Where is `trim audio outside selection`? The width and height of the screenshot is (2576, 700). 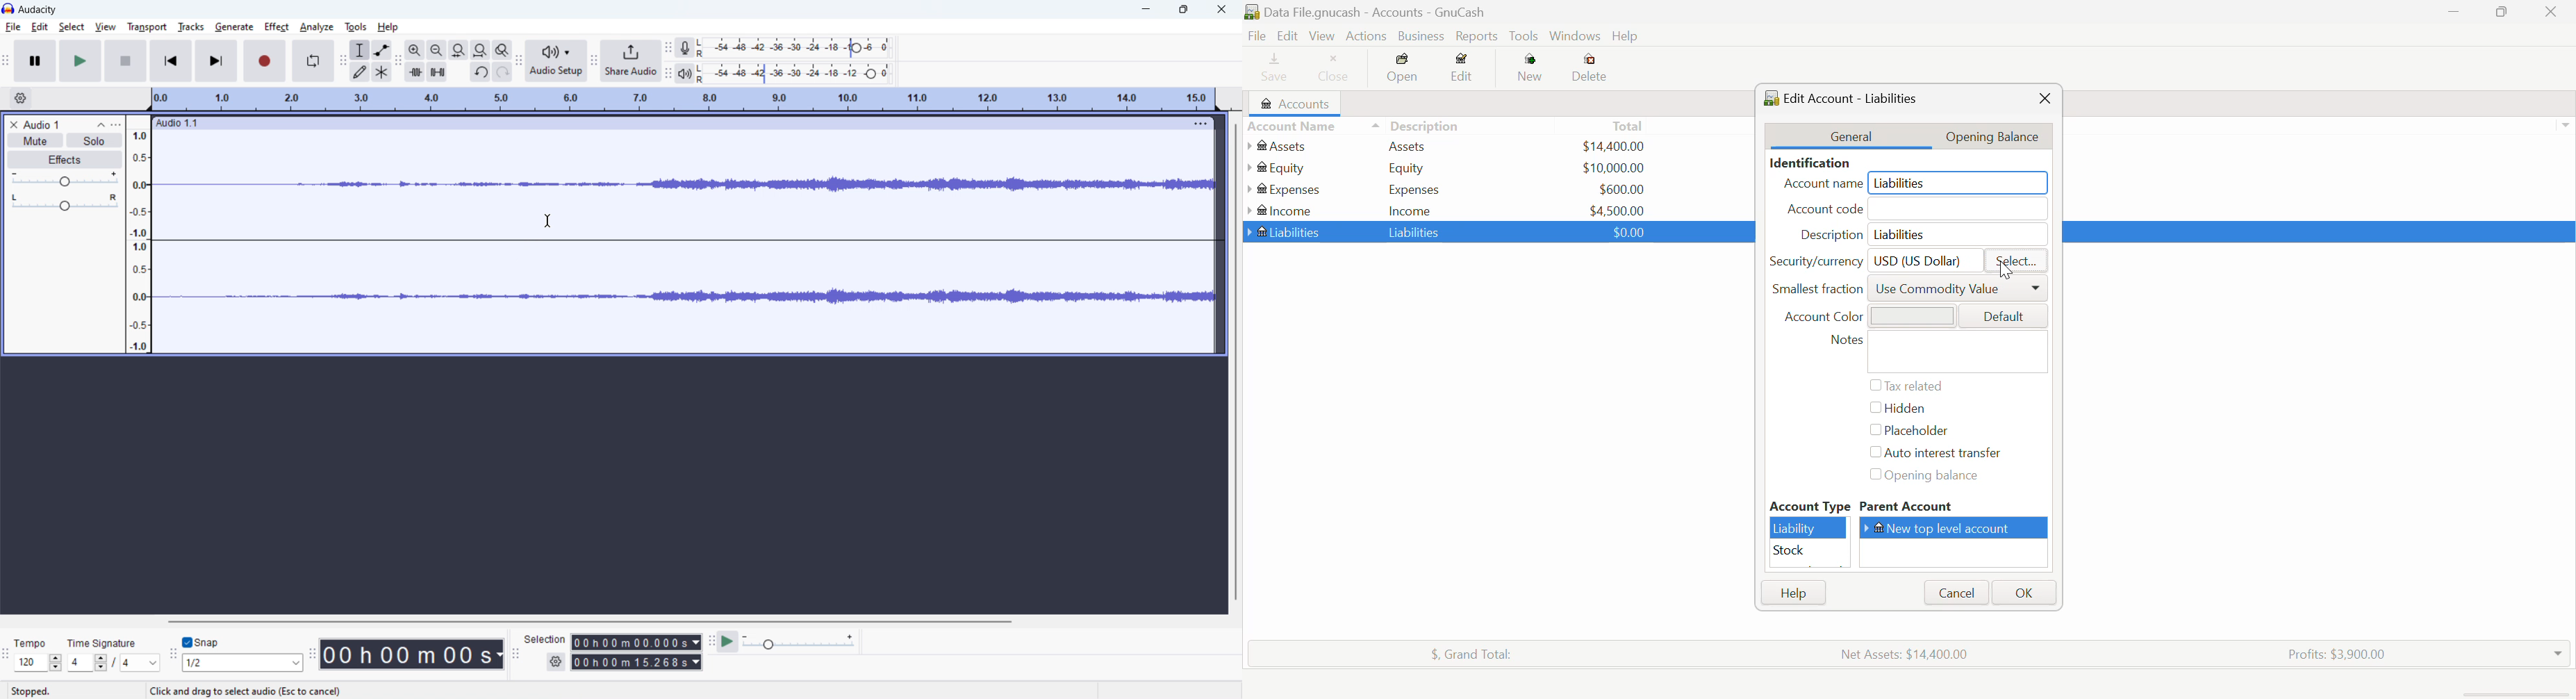 trim audio outside selection is located at coordinates (415, 71).